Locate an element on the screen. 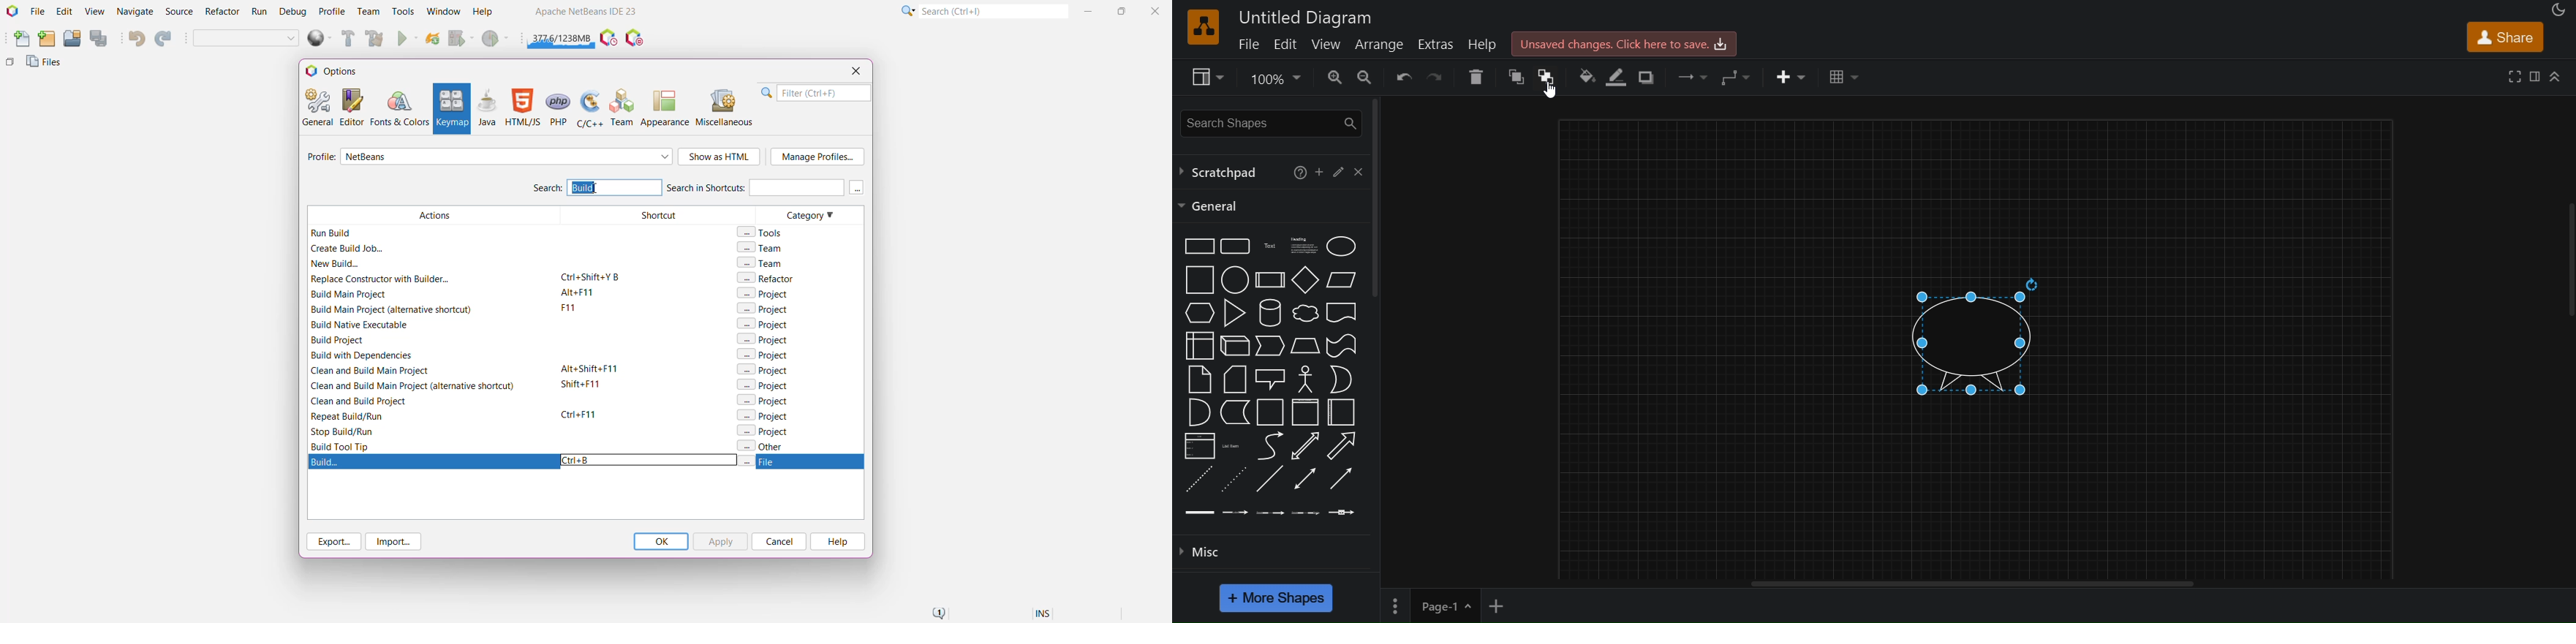 The image size is (2576, 644). callout is located at coordinates (1269, 378).